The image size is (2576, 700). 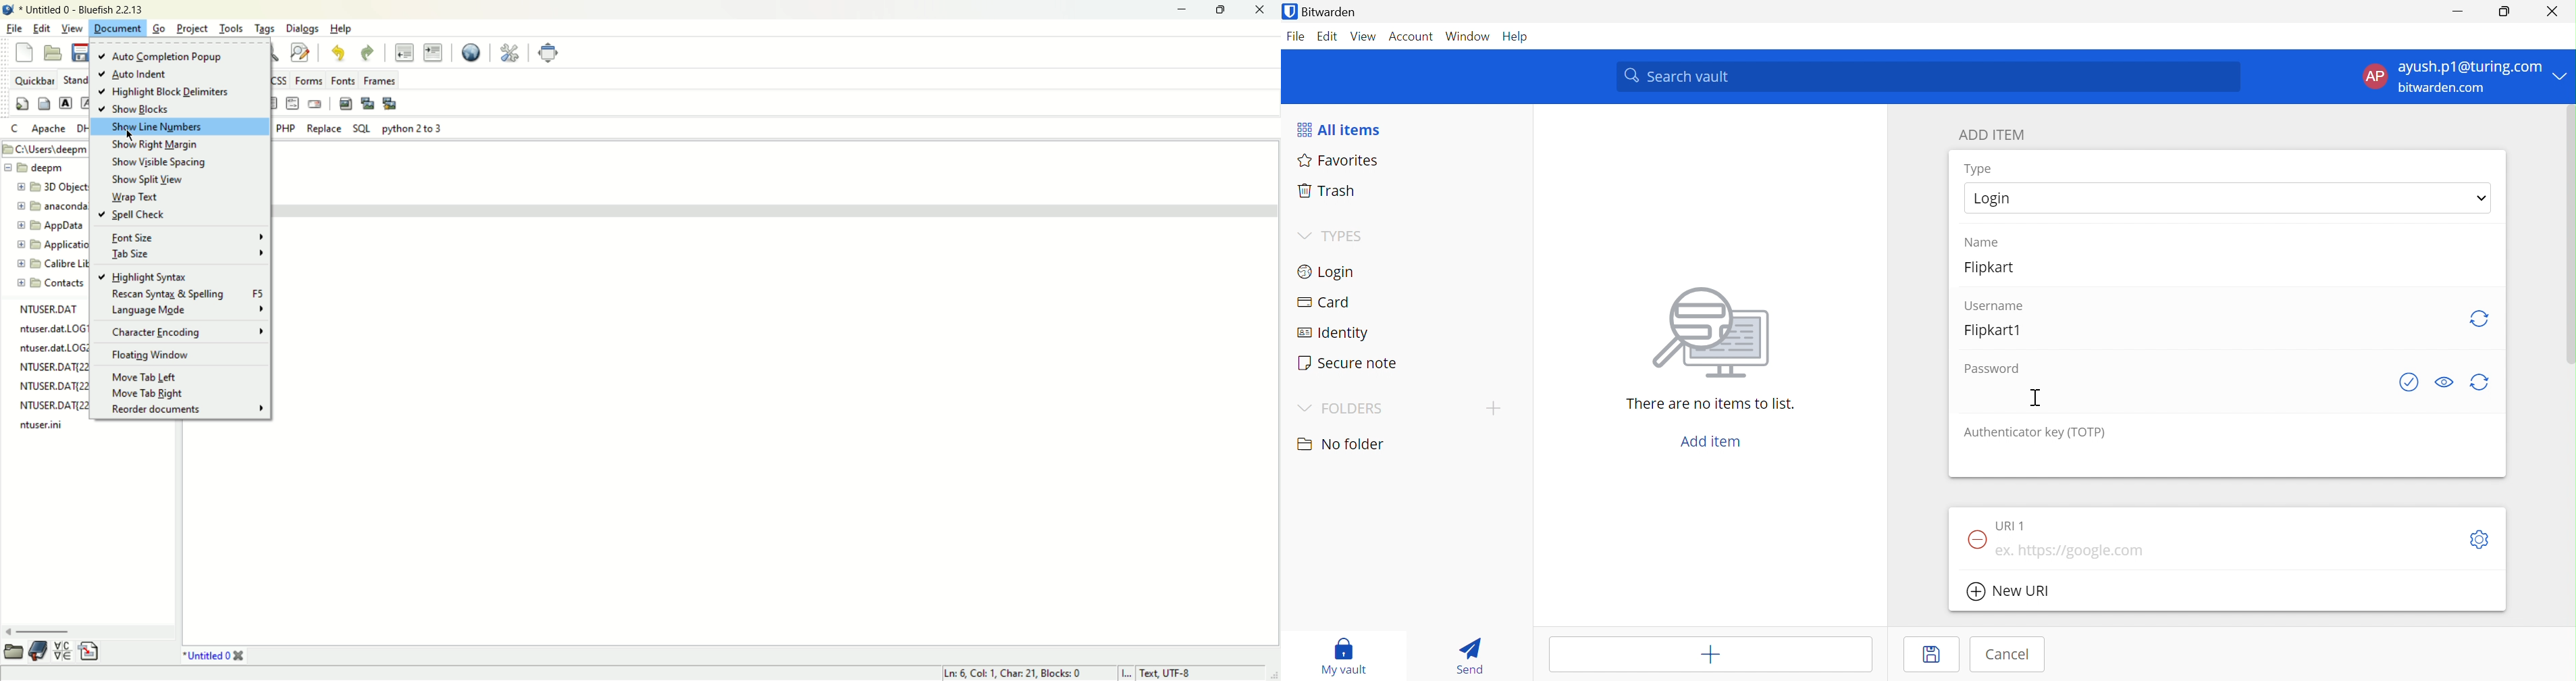 I want to click on quickbar, so click(x=37, y=80).